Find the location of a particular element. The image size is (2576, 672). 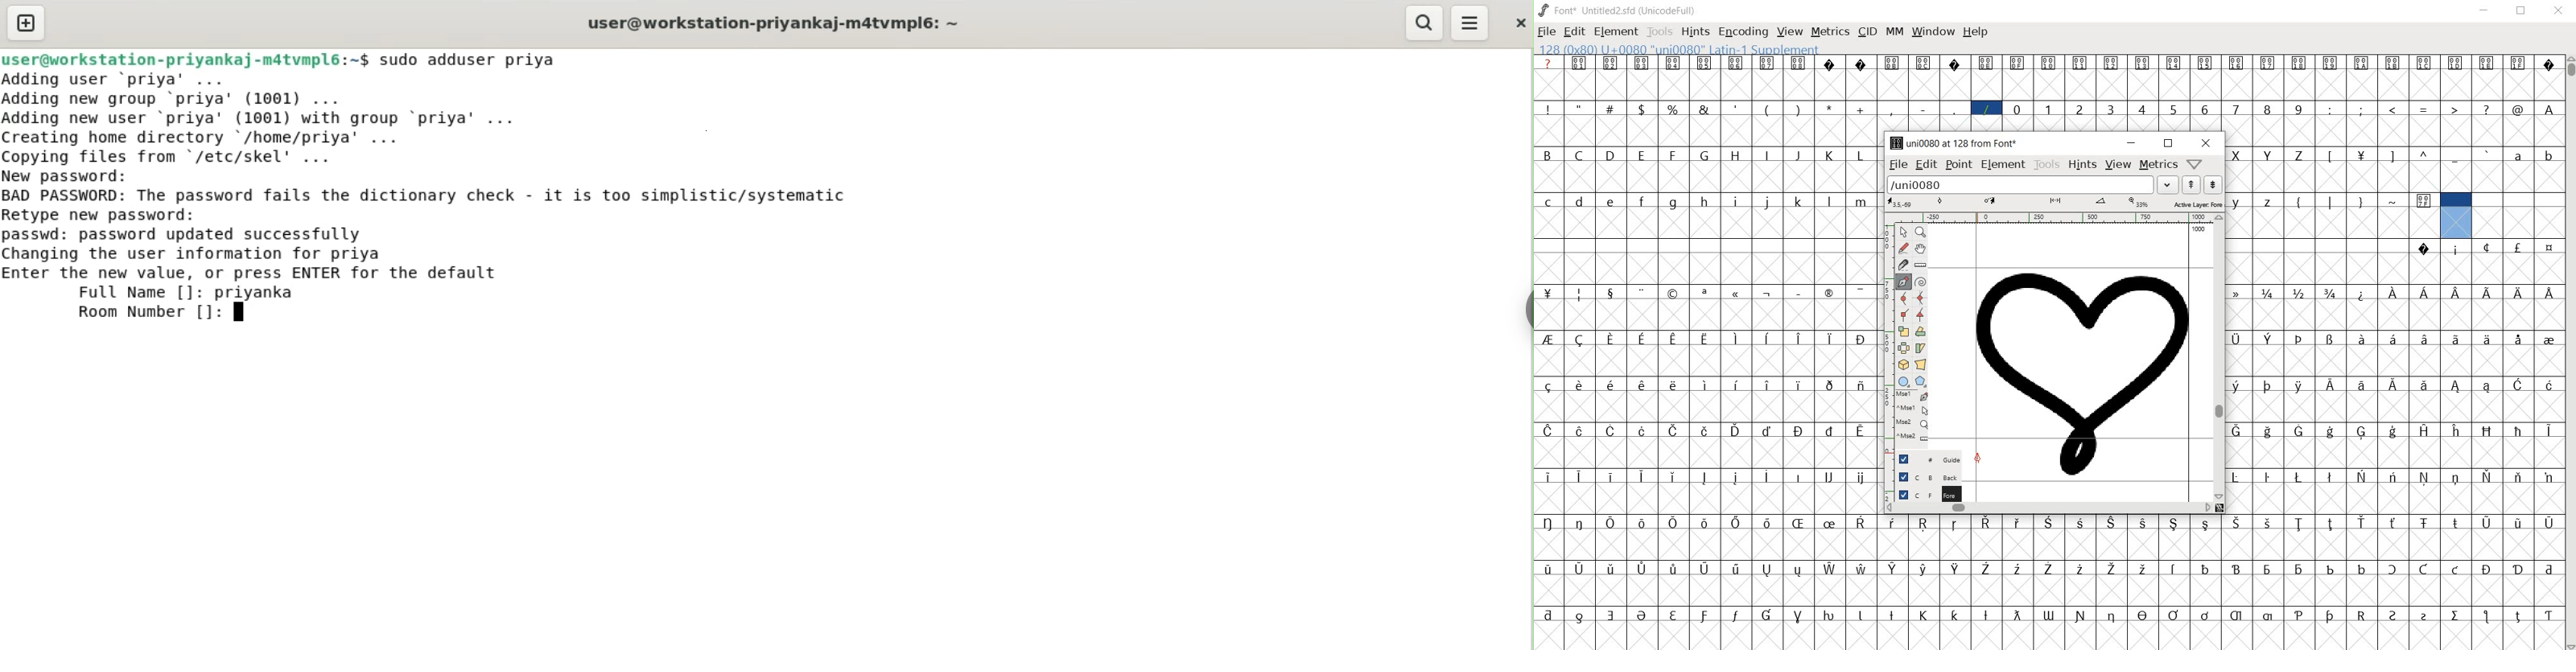

glyph is located at coordinates (2330, 340).